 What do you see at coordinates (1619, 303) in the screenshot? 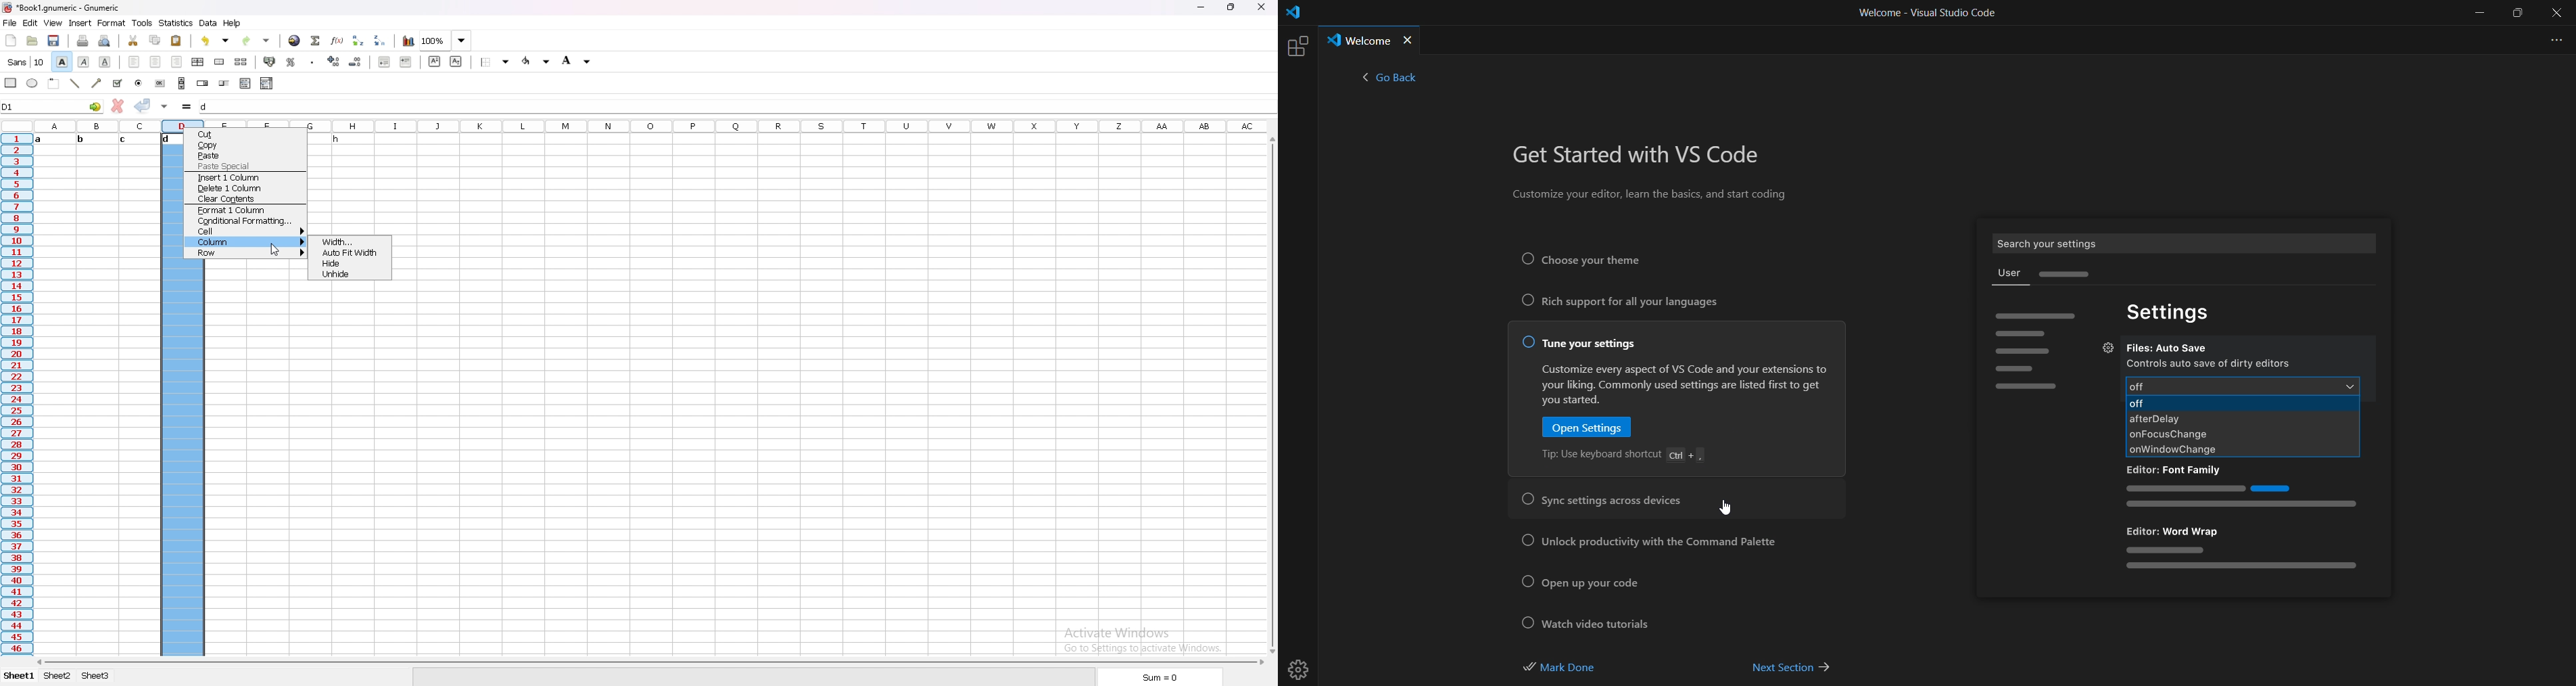
I see `rich support for all your languages` at bounding box center [1619, 303].